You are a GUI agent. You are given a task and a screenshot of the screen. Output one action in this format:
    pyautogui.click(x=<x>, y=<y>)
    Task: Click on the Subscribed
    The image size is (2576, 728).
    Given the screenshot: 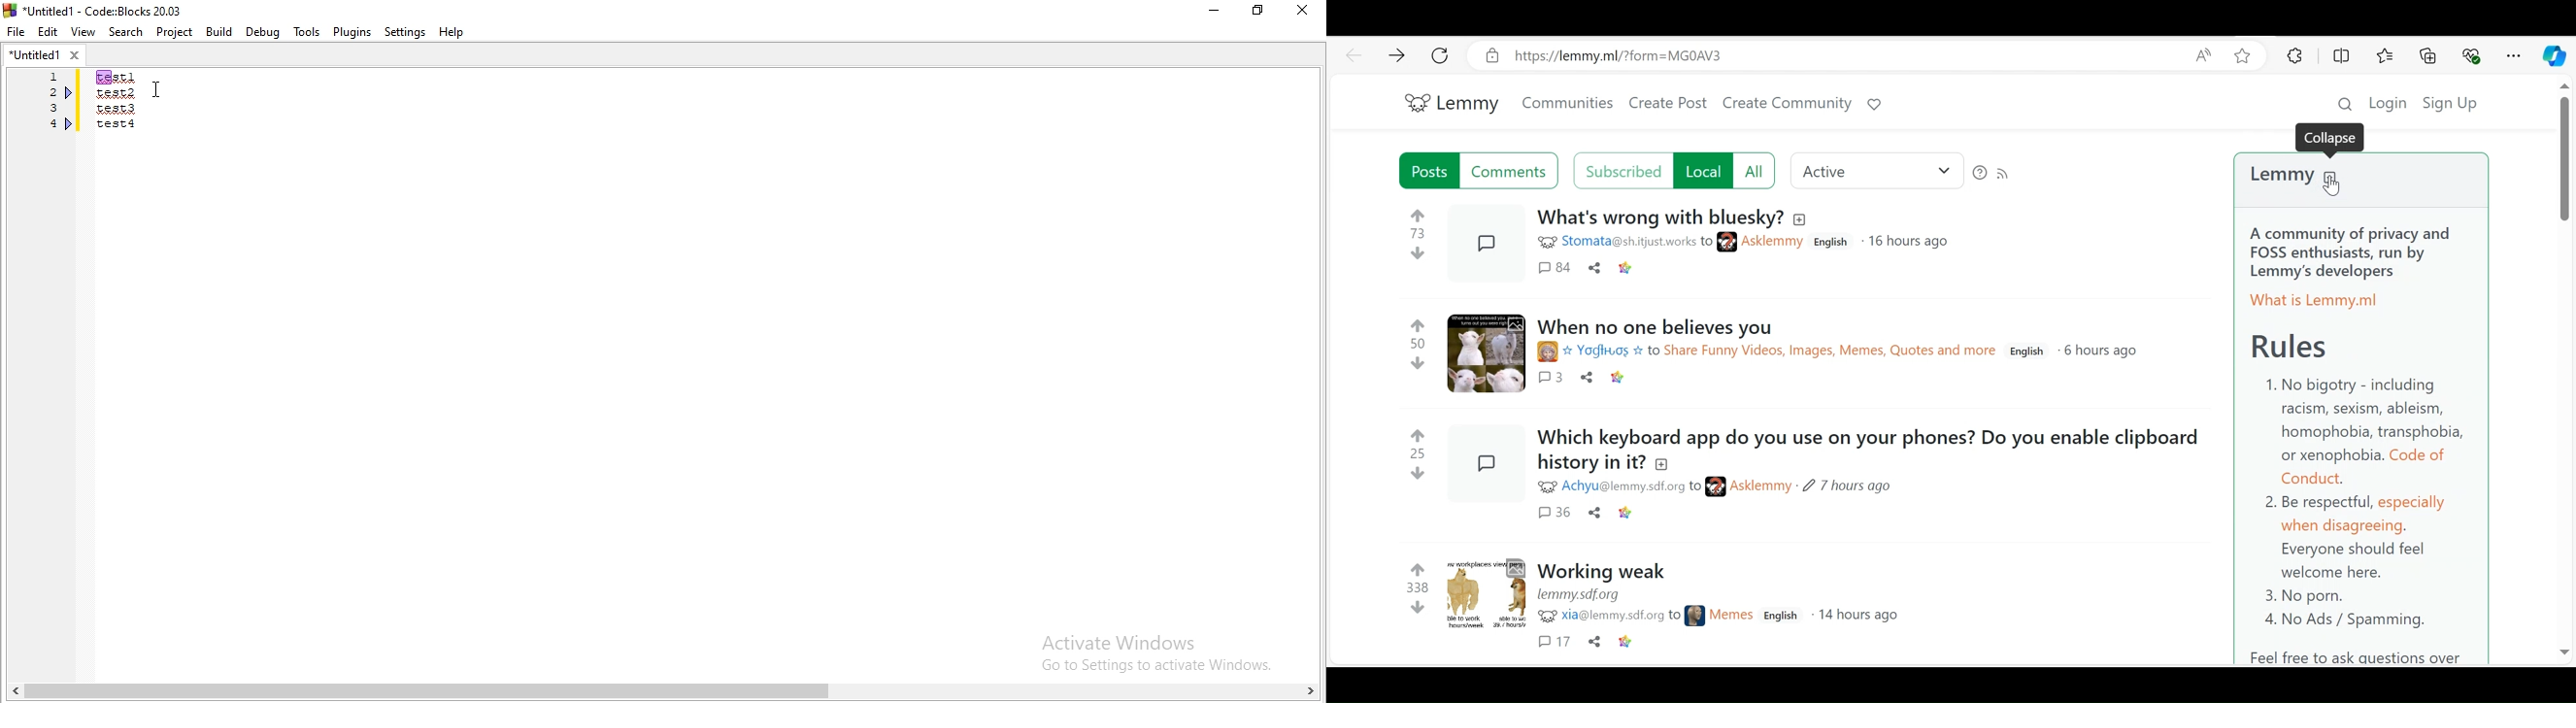 What is the action you would take?
    pyautogui.click(x=1622, y=171)
    